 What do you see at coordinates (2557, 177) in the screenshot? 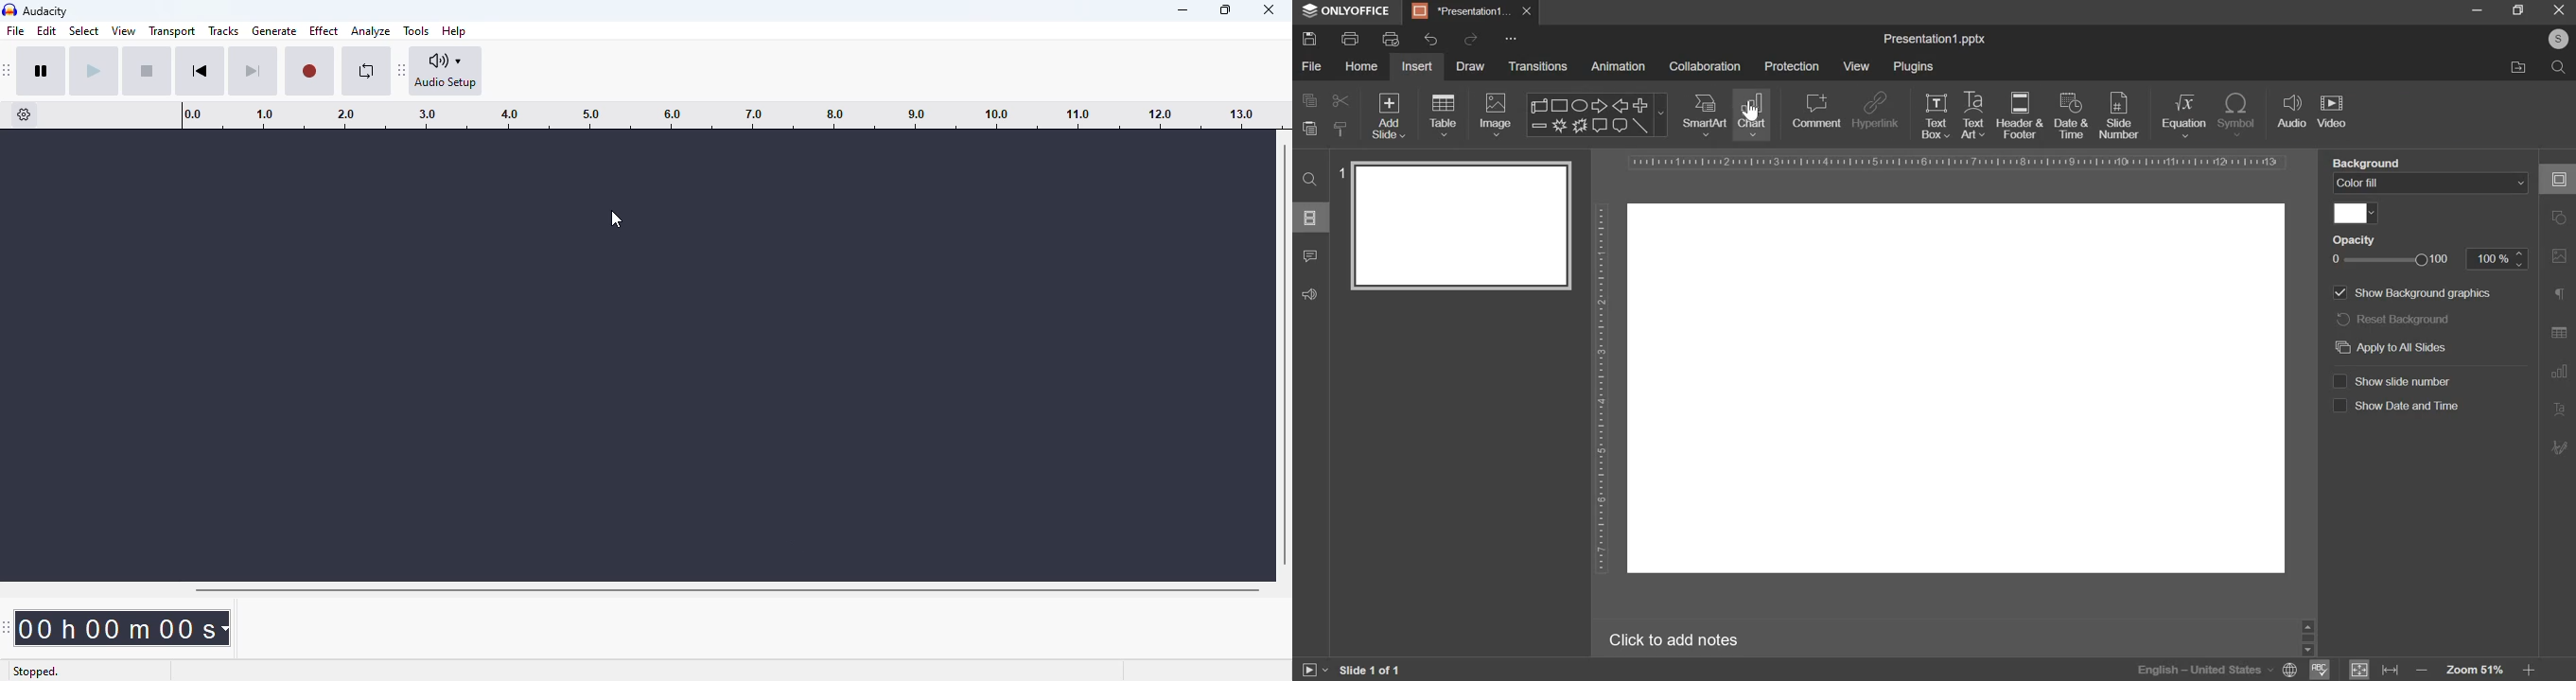
I see `slide settings` at bounding box center [2557, 177].